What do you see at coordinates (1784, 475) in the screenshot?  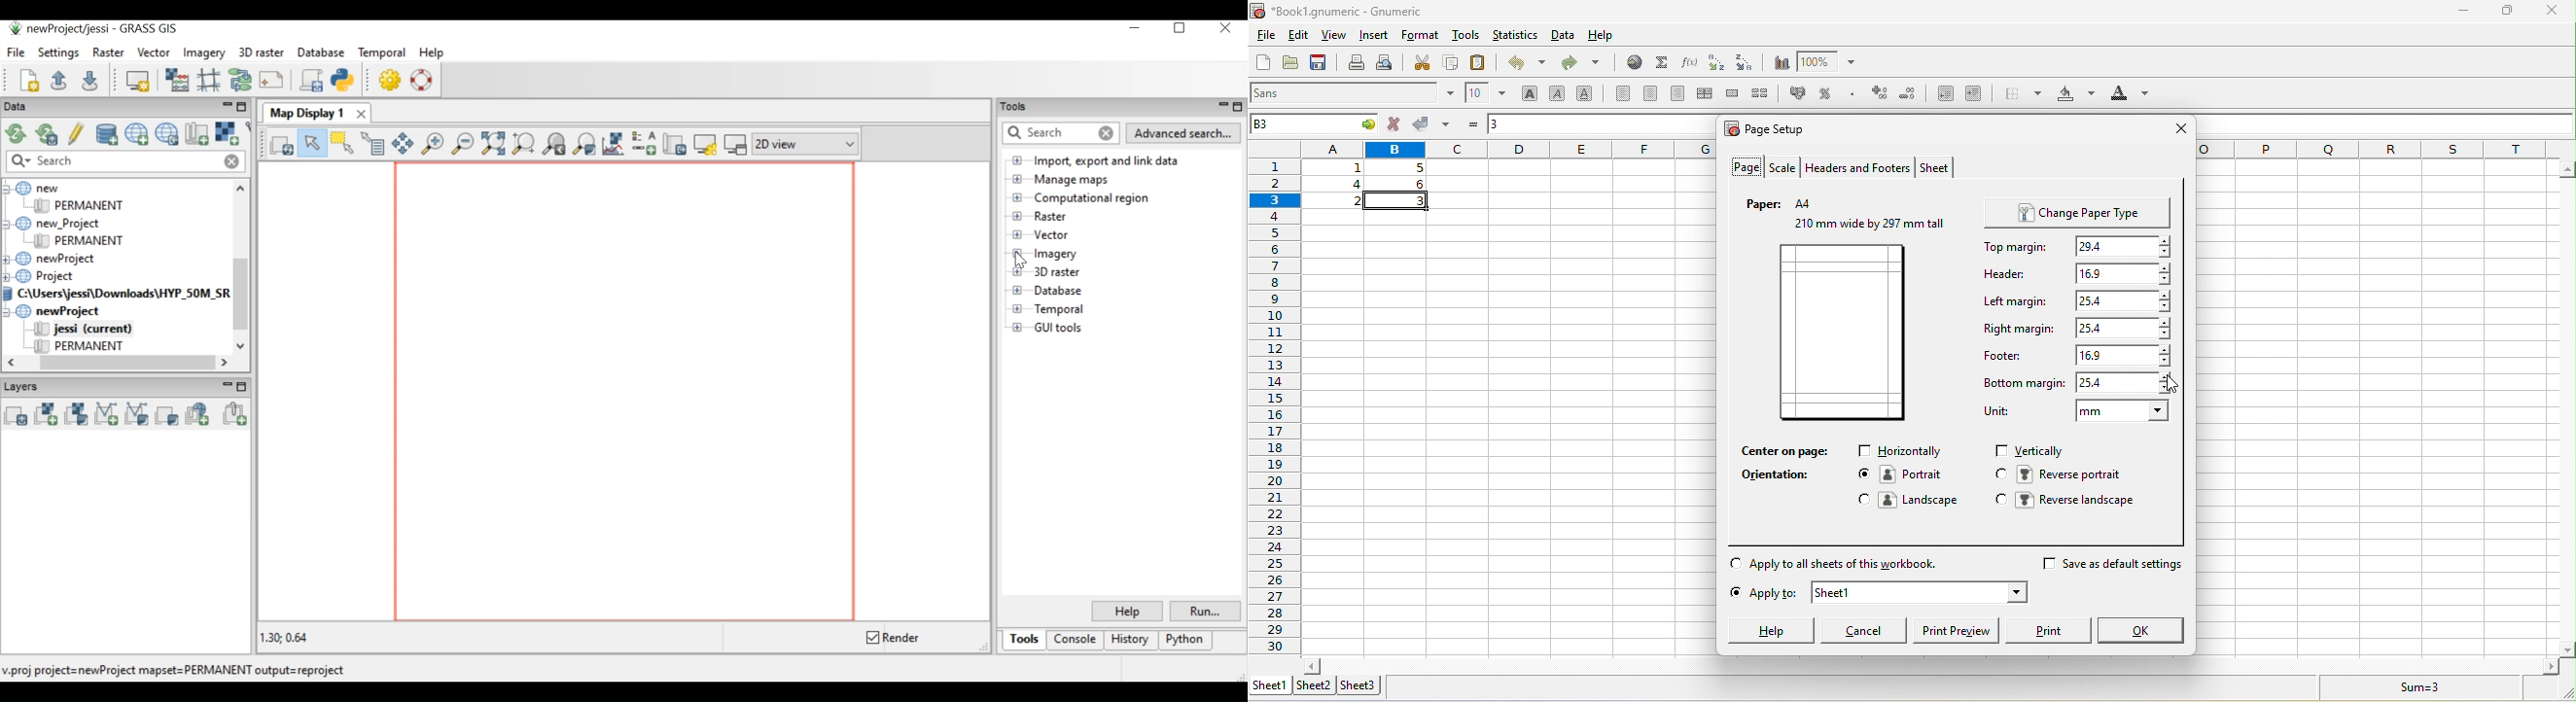 I see `orientation` at bounding box center [1784, 475].